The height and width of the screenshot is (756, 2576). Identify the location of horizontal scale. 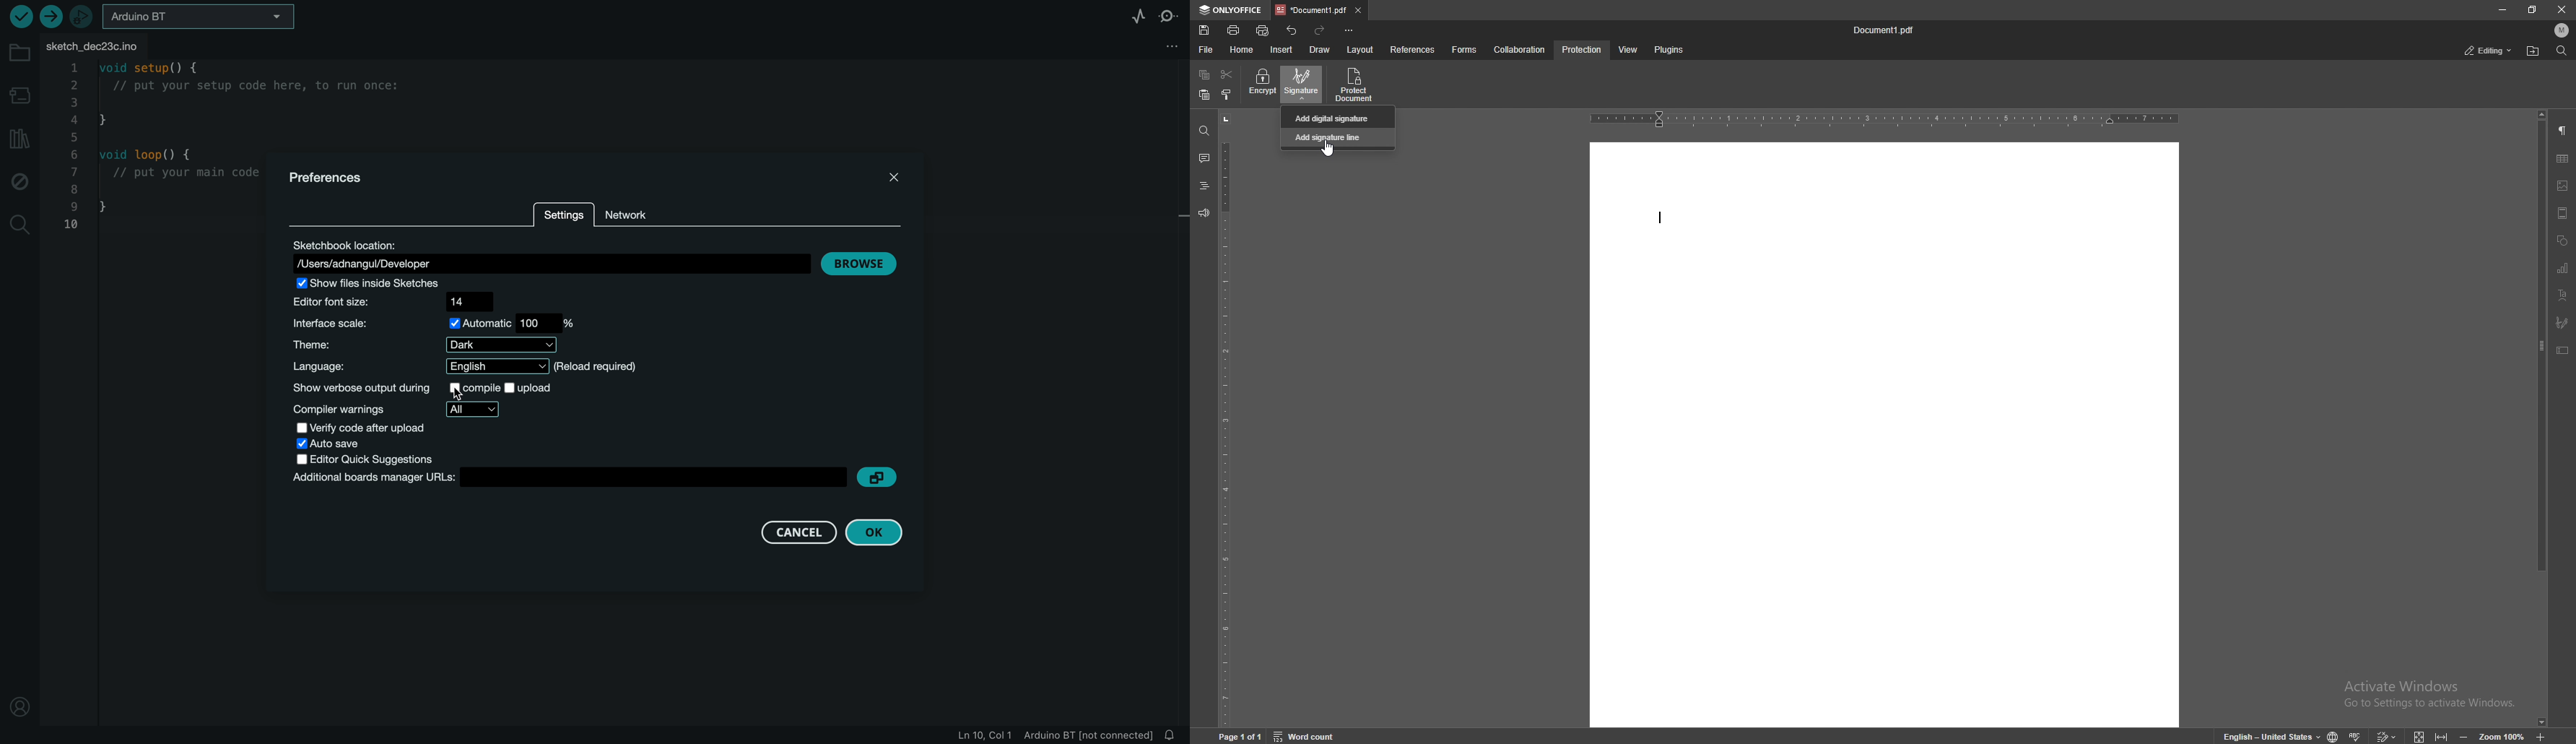
(1884, 120).